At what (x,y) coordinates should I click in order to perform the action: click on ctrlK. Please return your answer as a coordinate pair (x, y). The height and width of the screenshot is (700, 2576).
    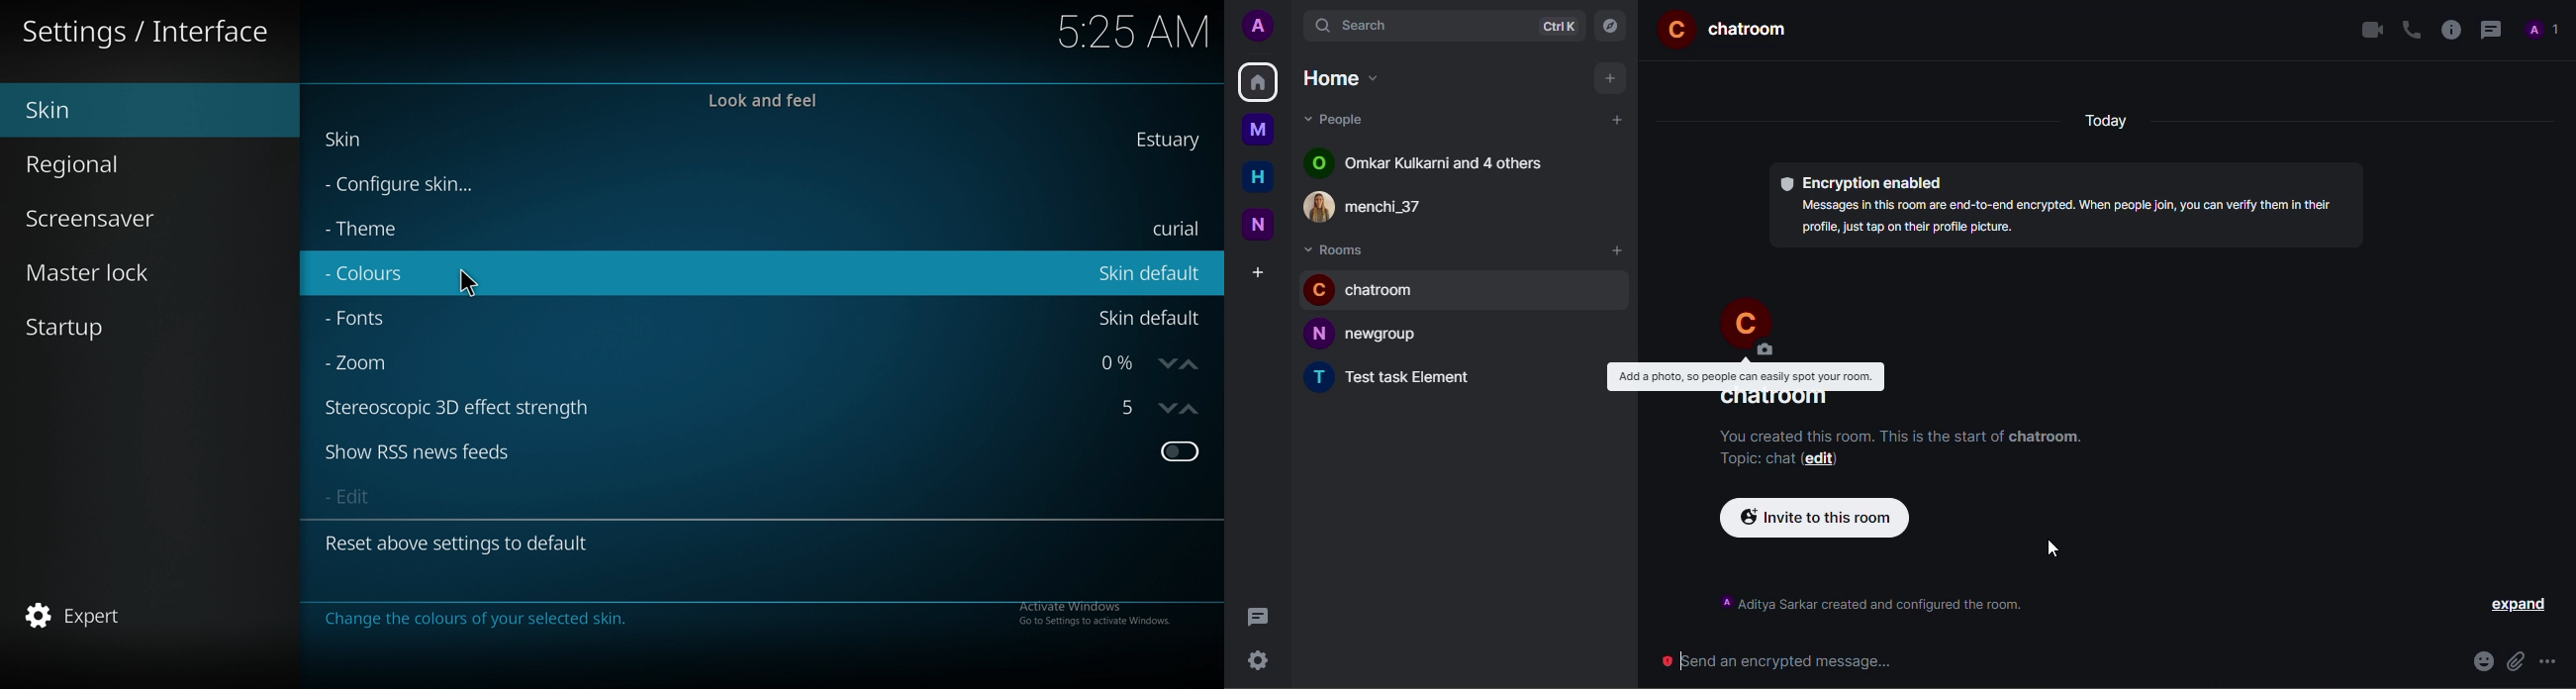
    Looking at the image, I should click on (1558, 27).